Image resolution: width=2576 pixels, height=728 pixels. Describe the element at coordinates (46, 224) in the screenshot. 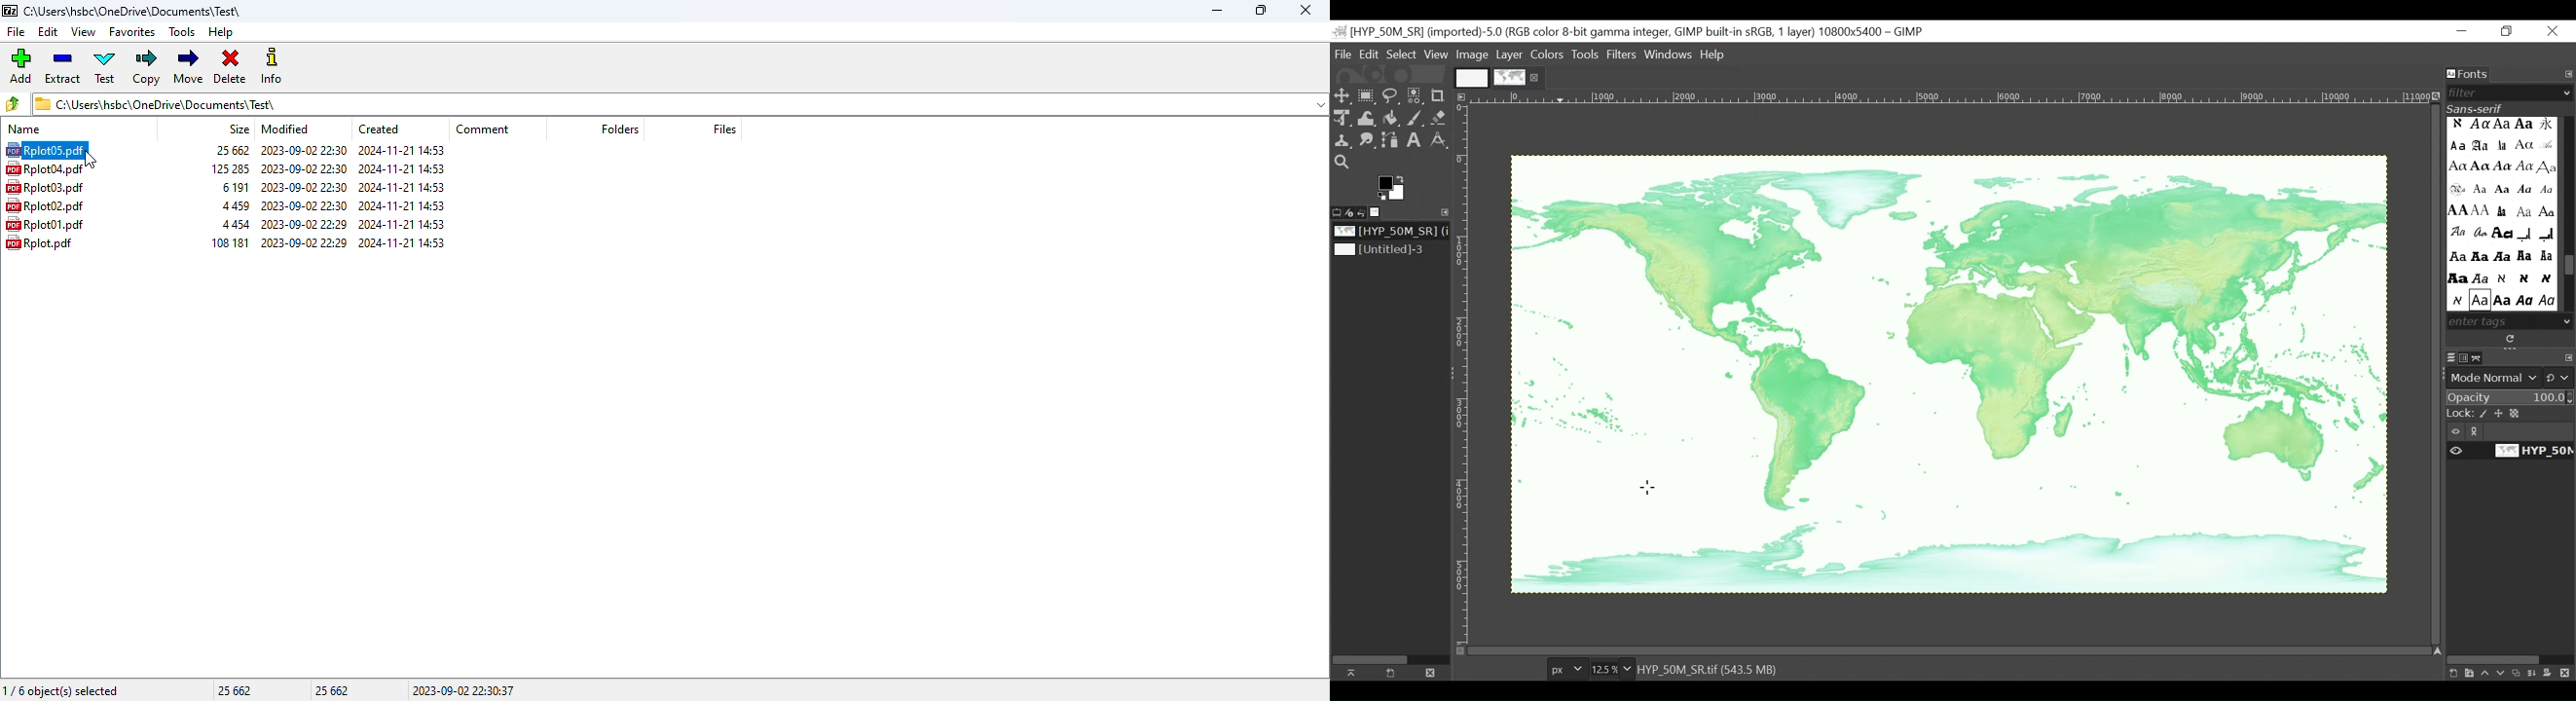

I see `rplot01` at that location.